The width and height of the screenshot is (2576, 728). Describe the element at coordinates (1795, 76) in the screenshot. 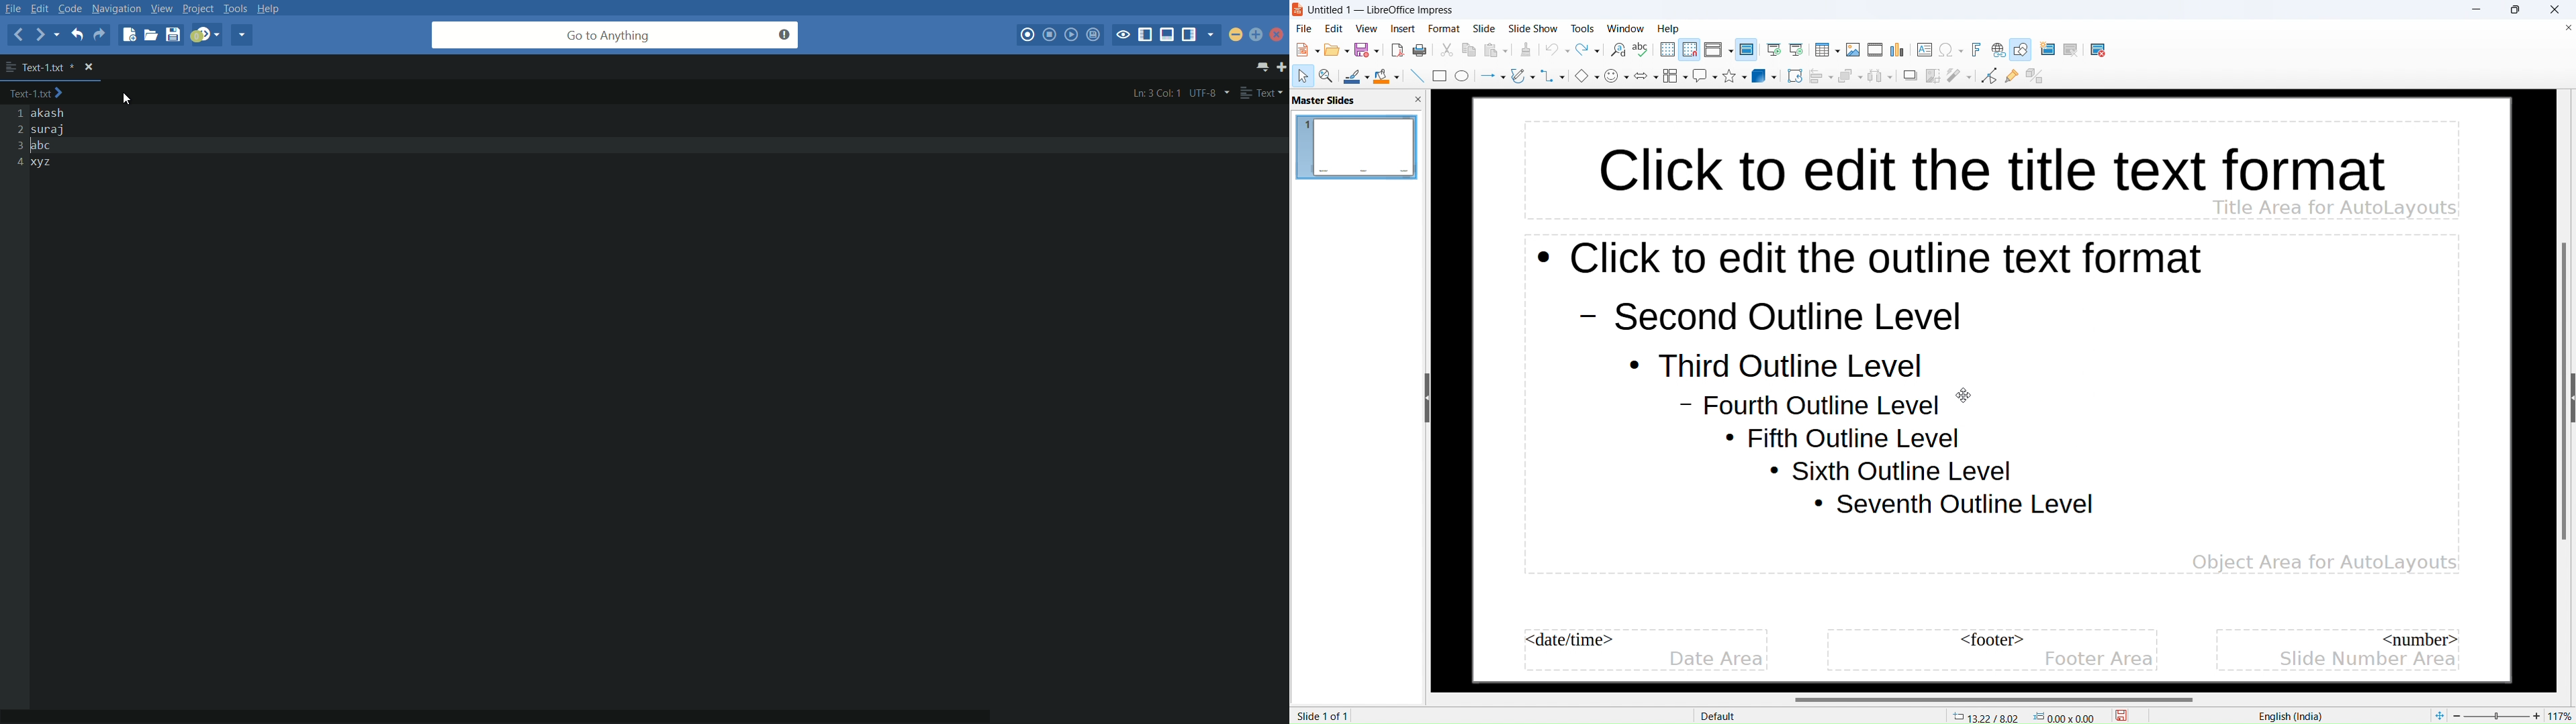

I see `rotate` at that location.